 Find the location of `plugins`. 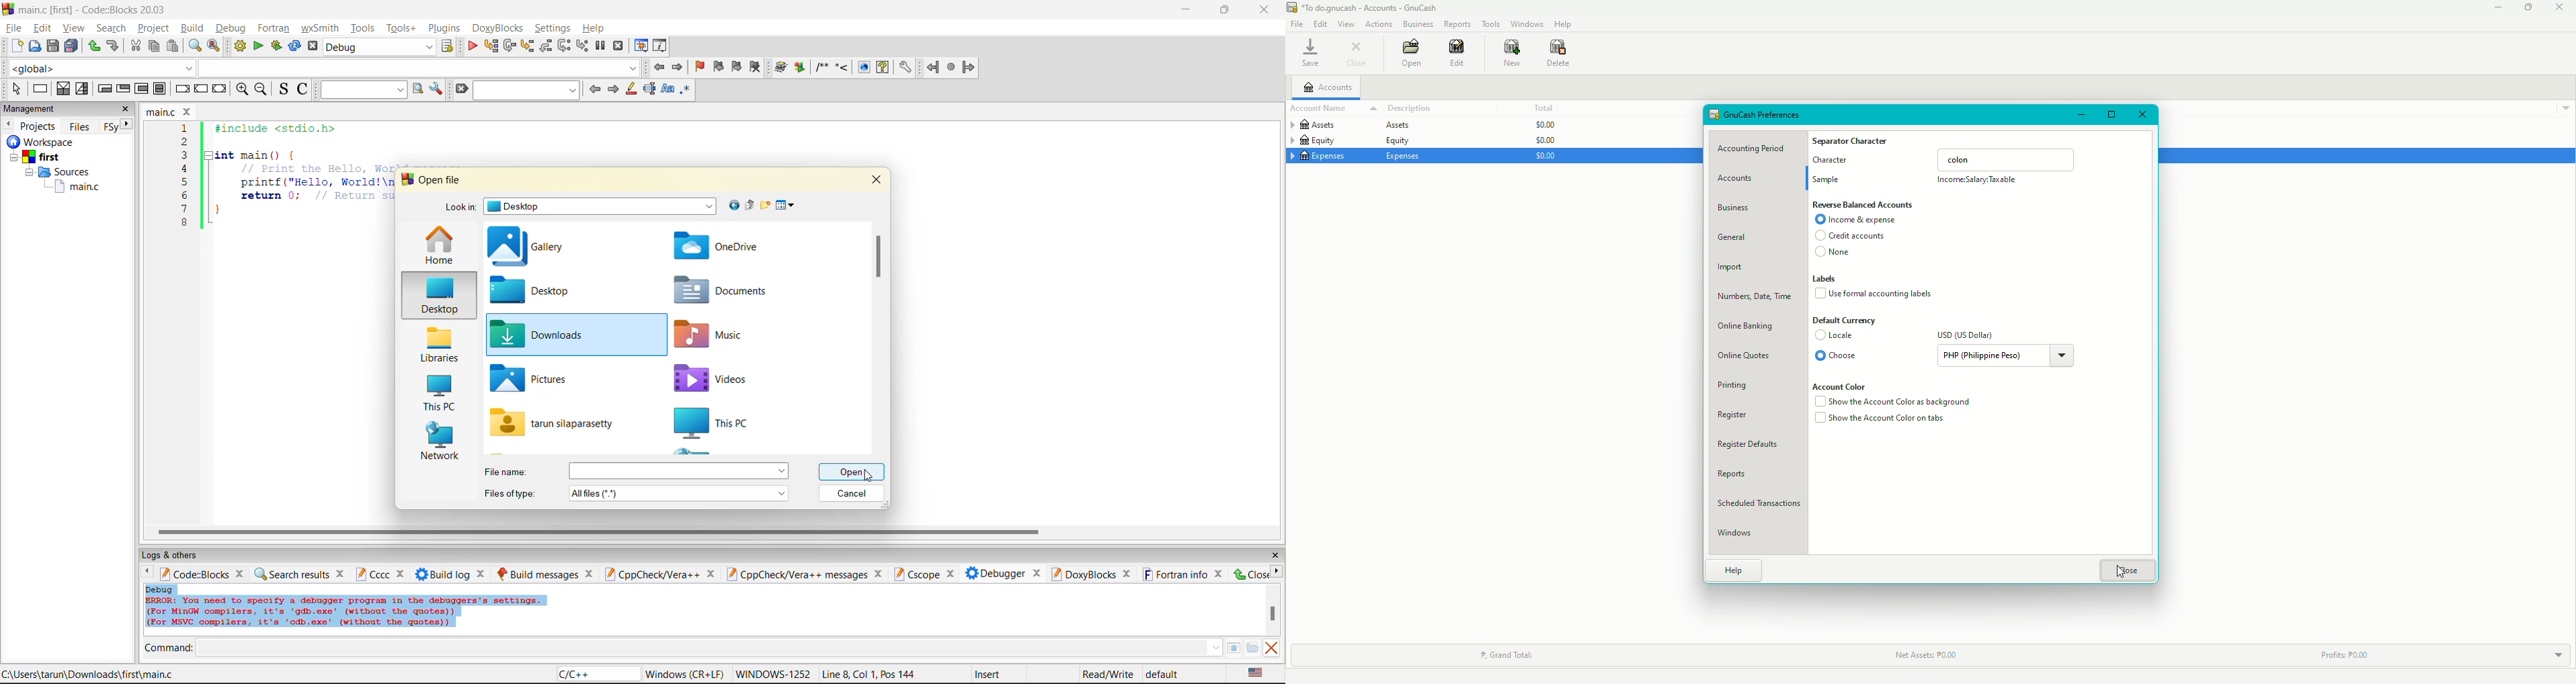

plugins is located at coordinates (446, 28).